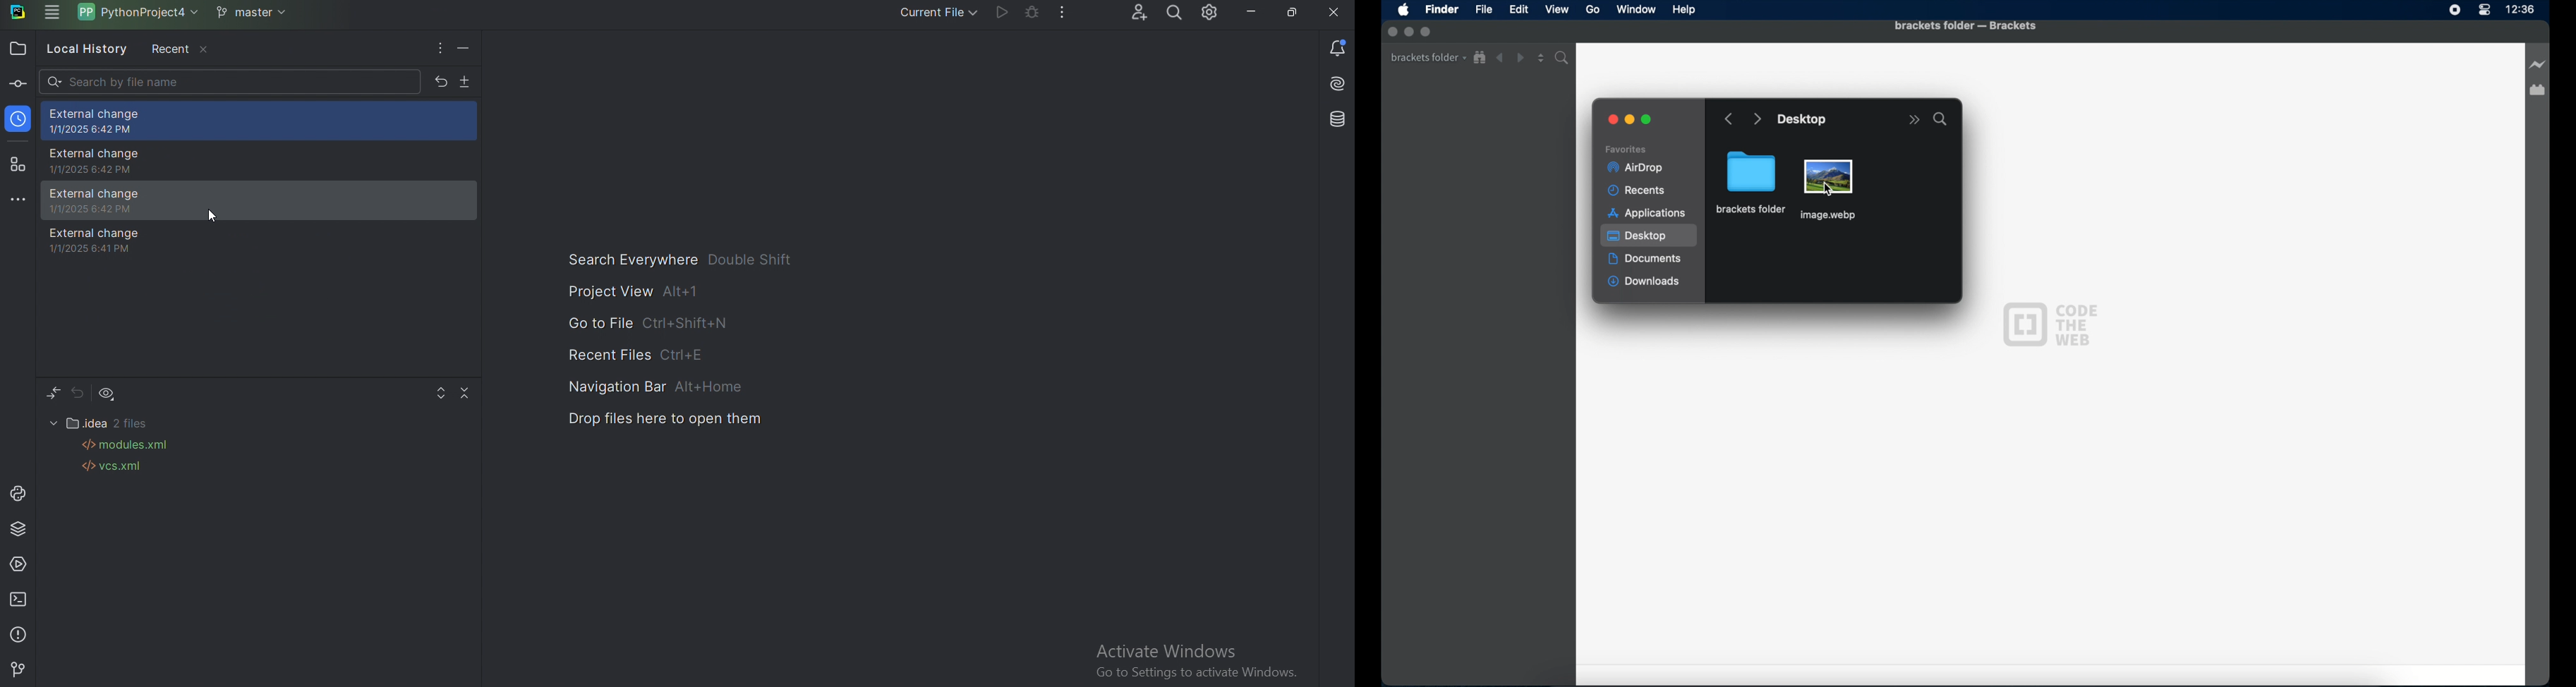  What do you see at coordinates (1752, 182) in the screenshot?
I see `brackets folder` at bounding box center [1752, 182].